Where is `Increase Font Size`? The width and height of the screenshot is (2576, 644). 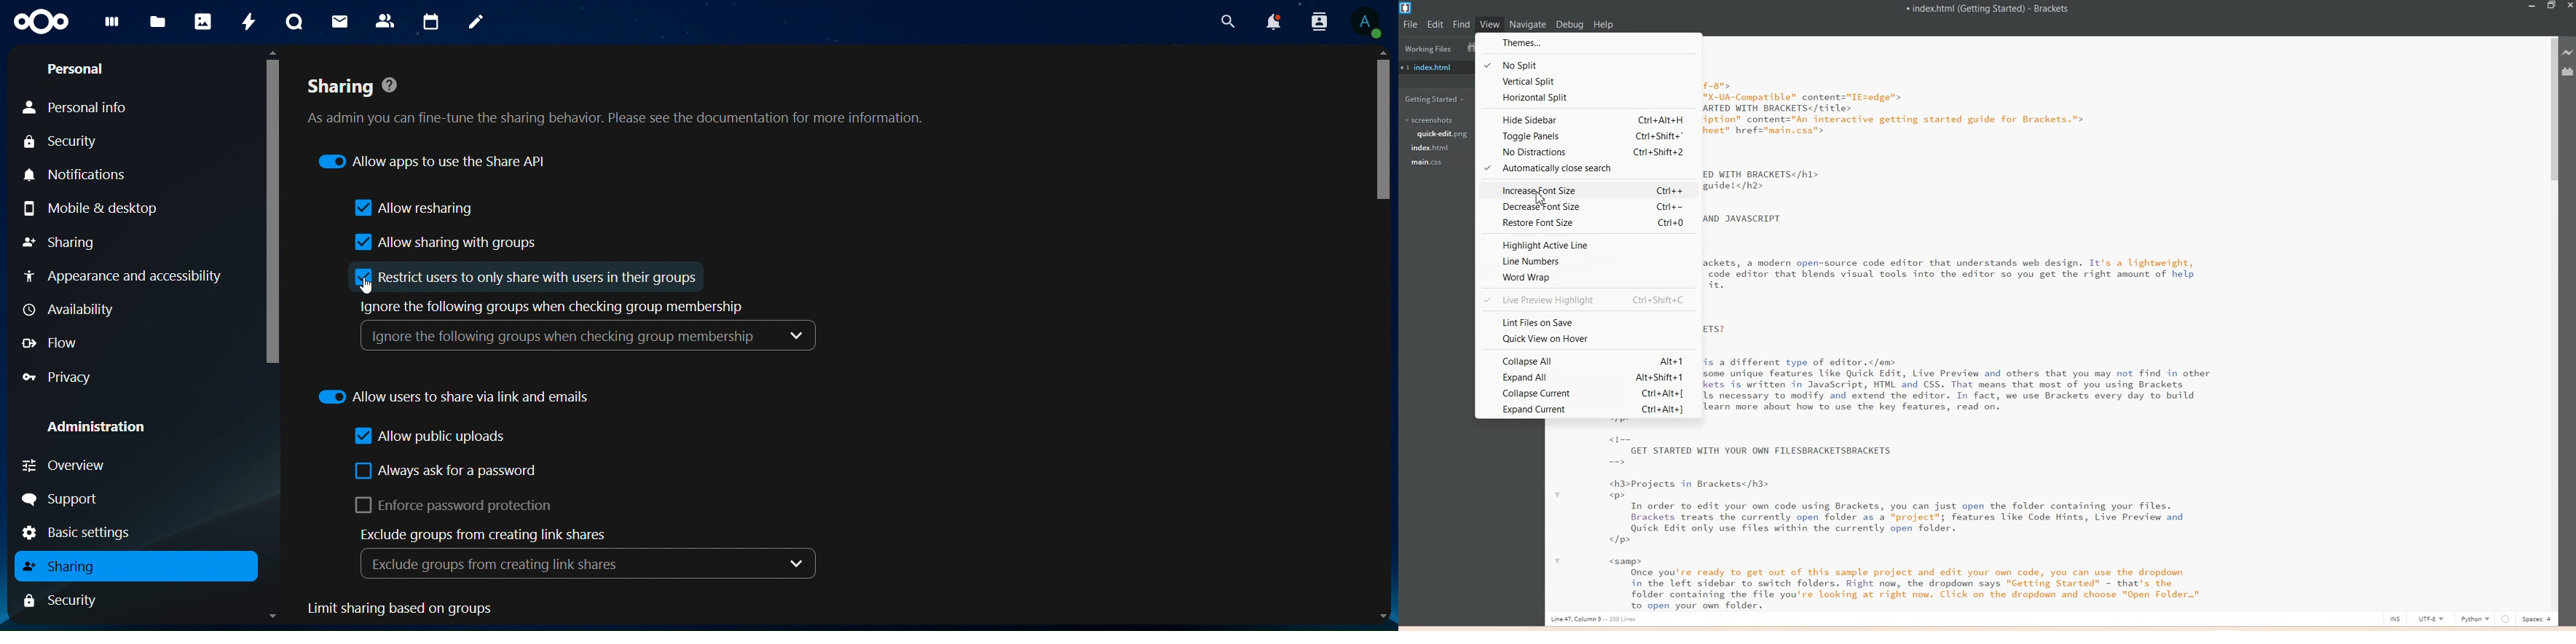 Increase Font Size is located at coordinates (1586, 190).